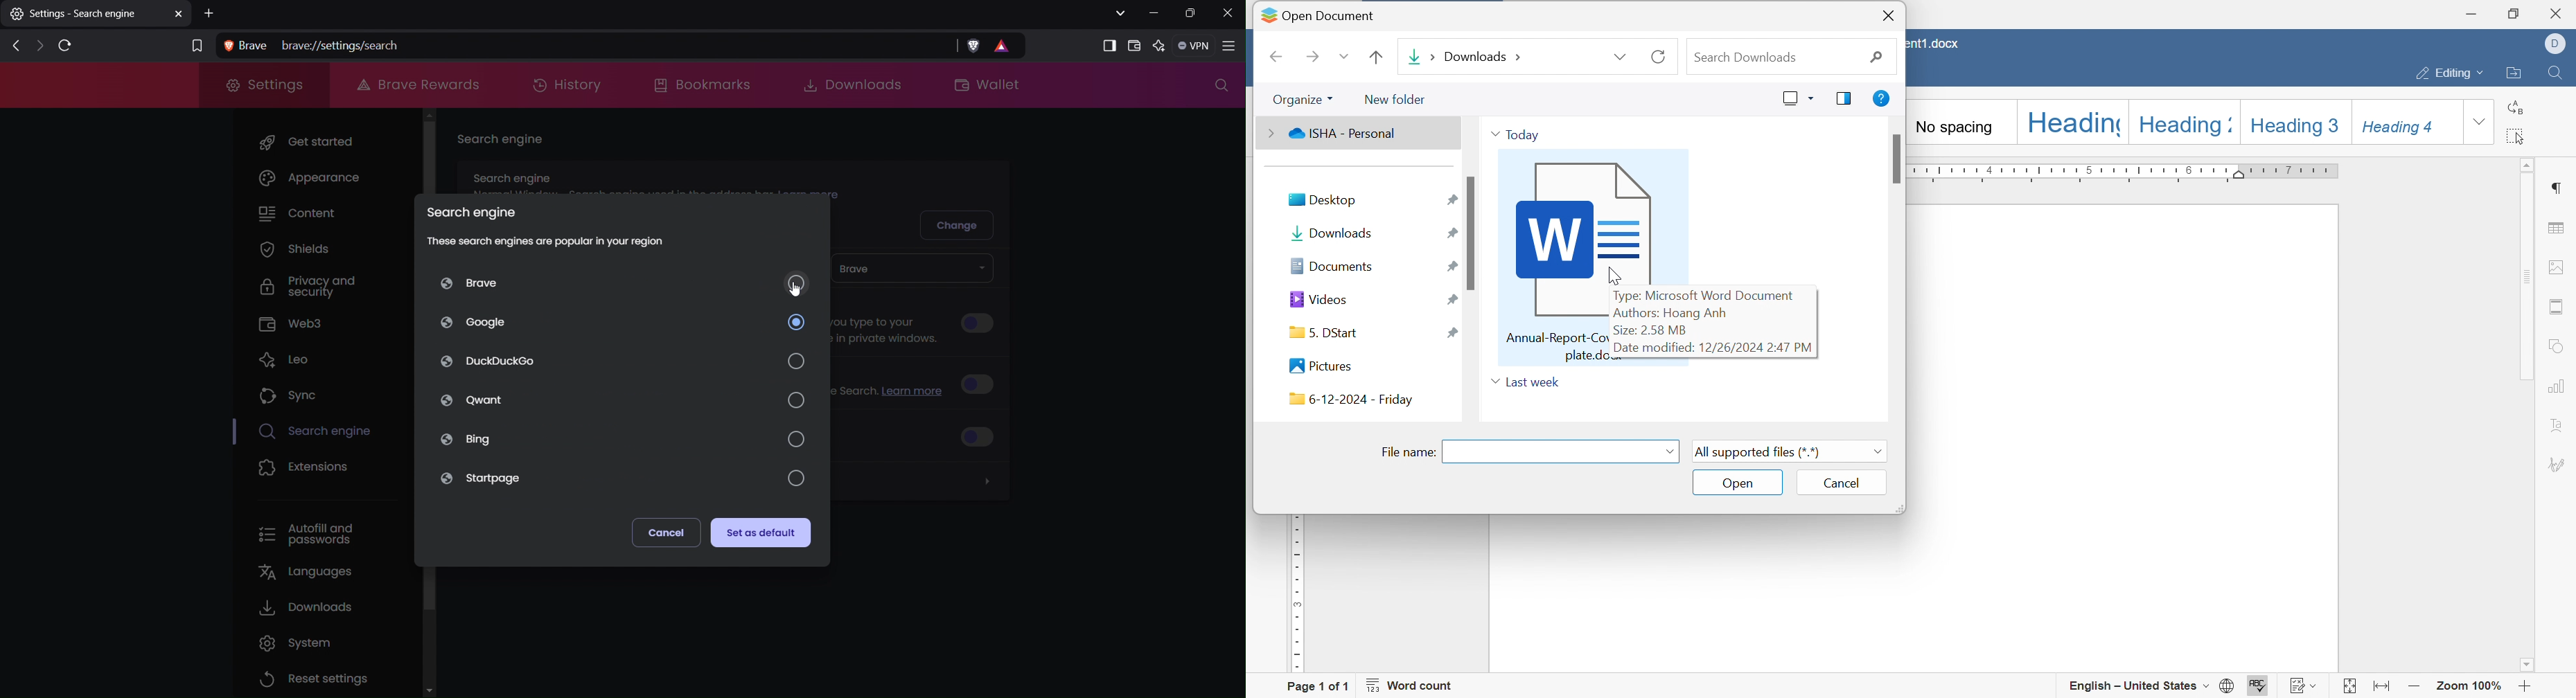 The image size is (2576, 700). What do you see at coordinates (302, 572) in the screenshot?
I see `Languages` at bounding box center [302, 572].